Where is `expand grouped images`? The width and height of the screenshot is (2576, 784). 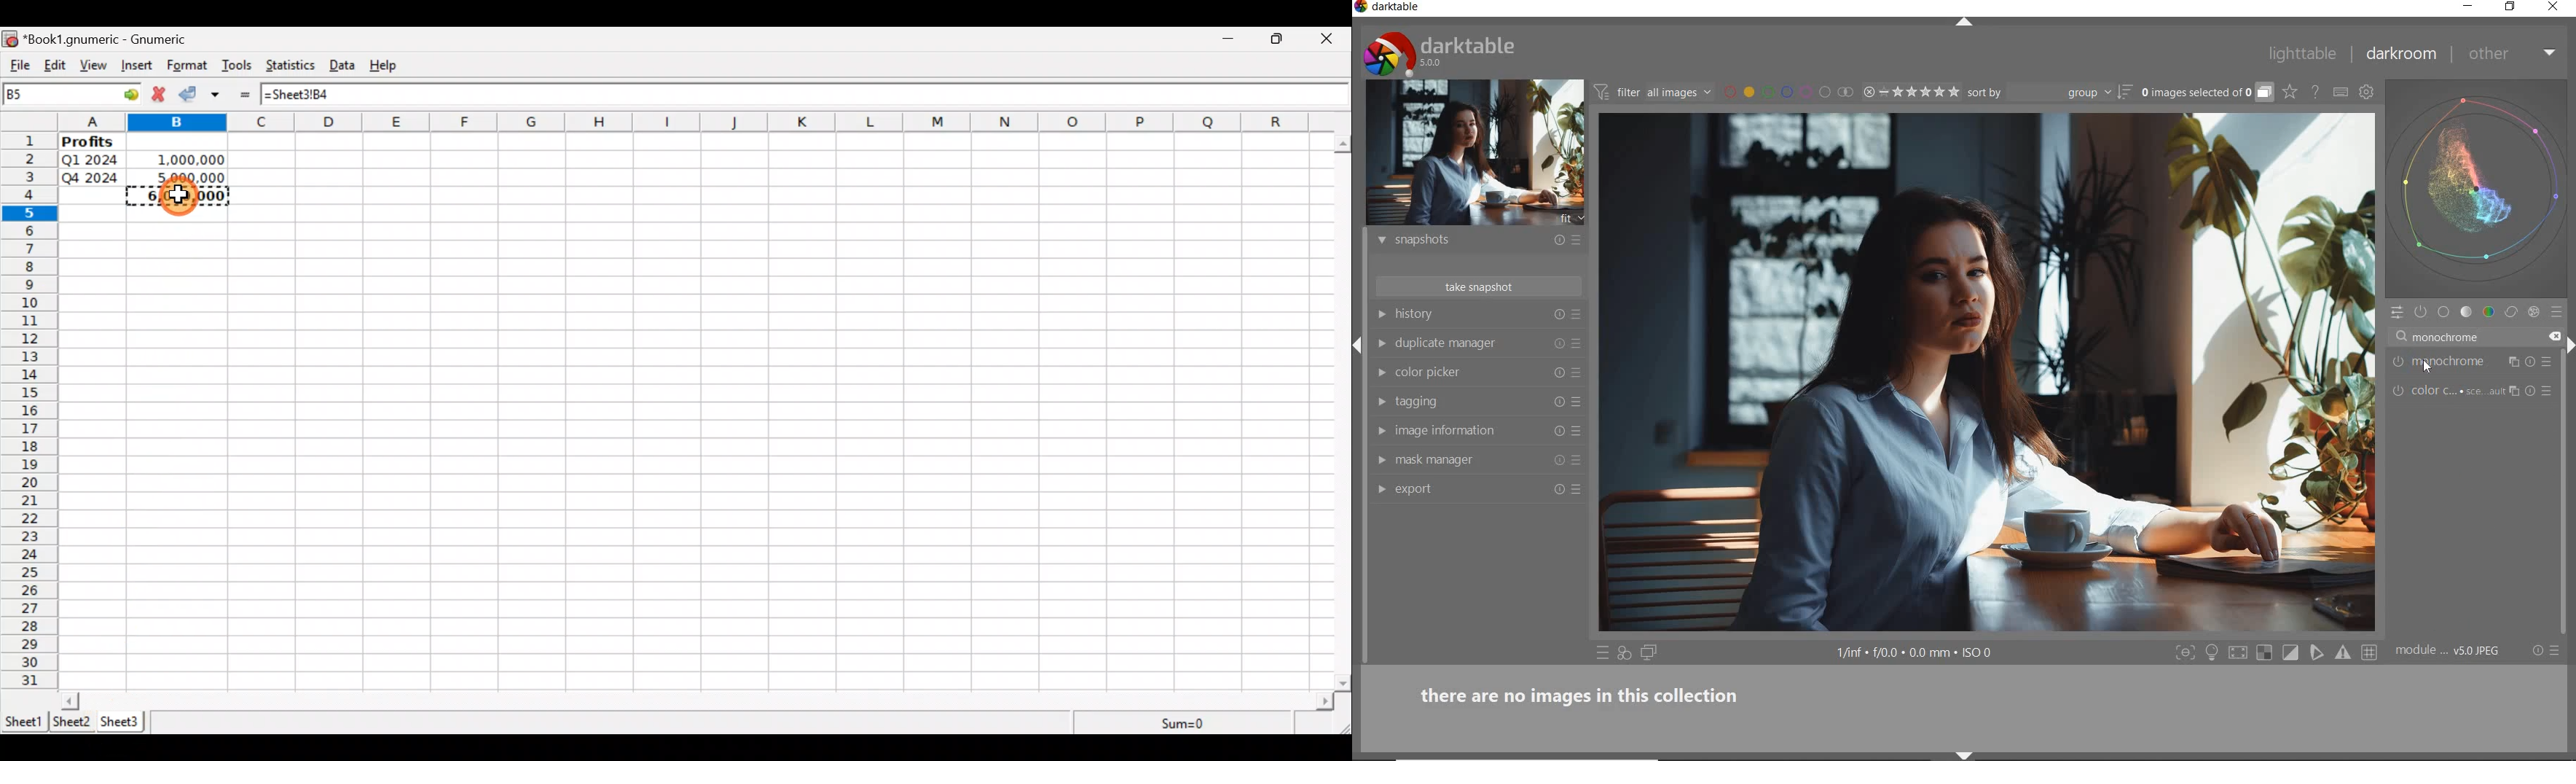
expand grouped images is located at coordinates (2206, 93).